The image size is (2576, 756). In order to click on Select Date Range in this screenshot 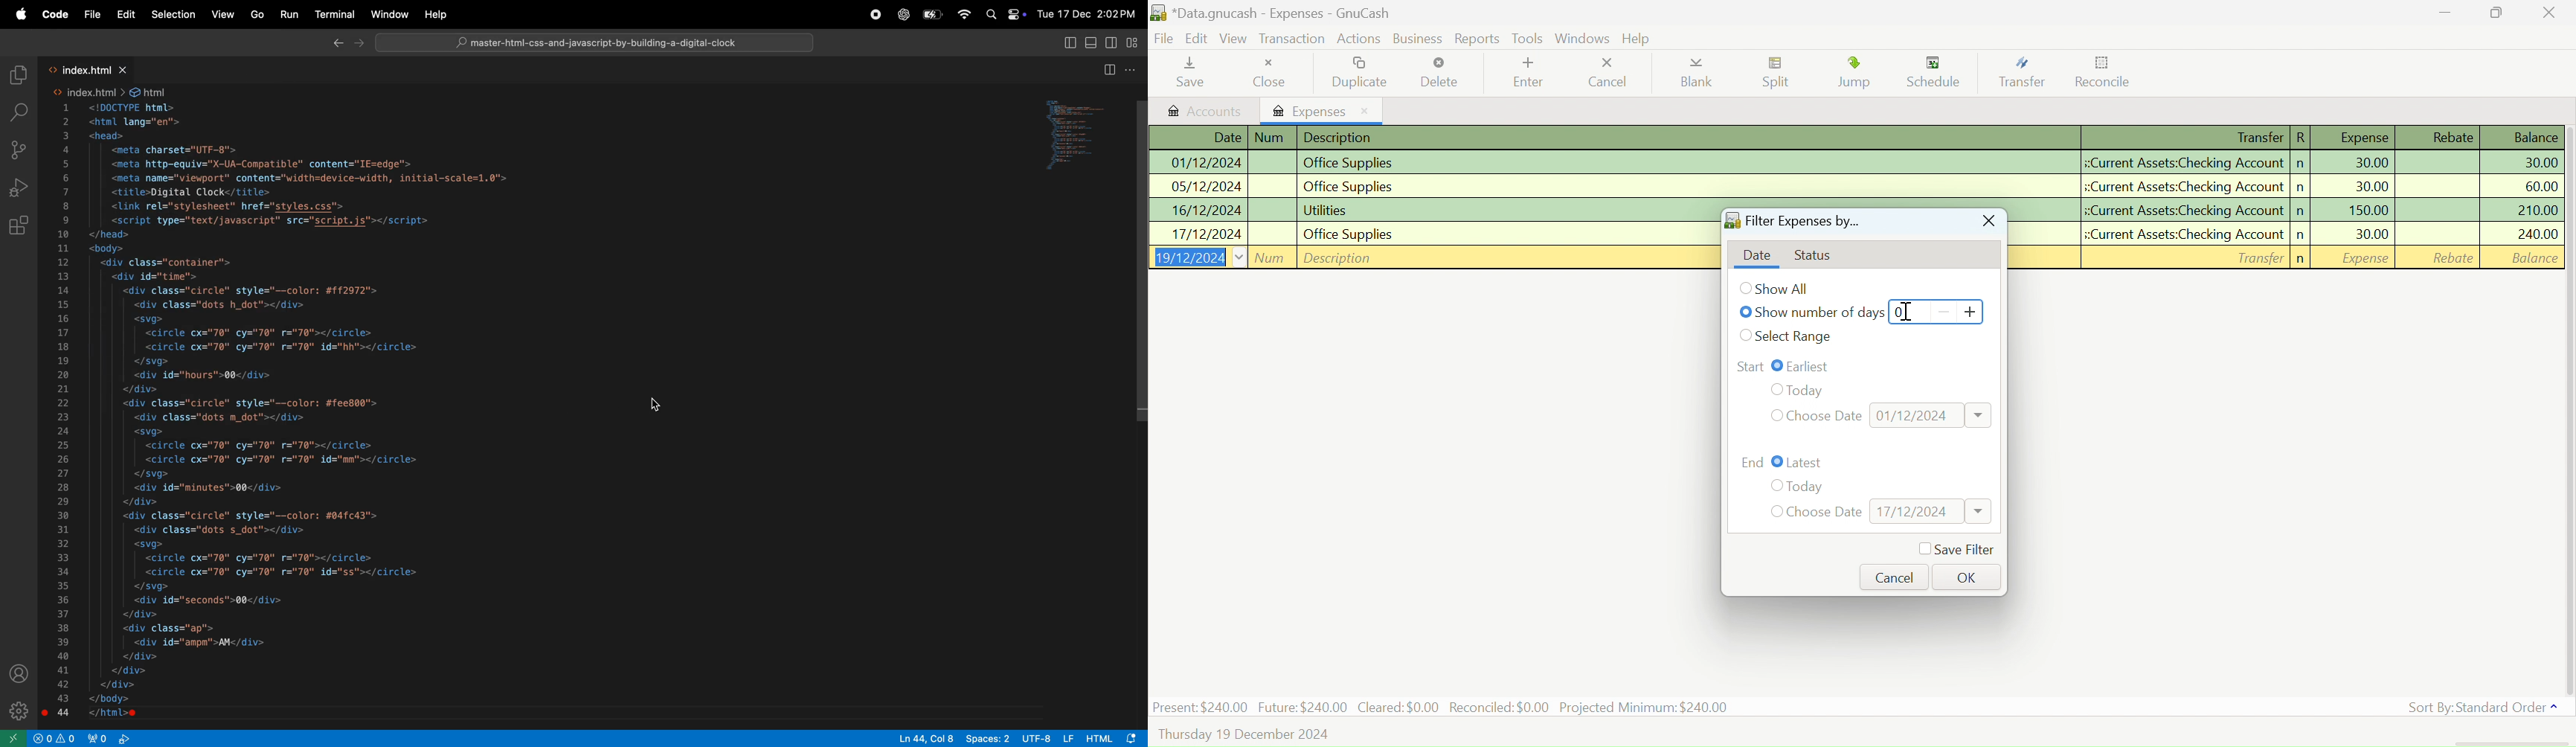, I will do `click(1796, 337)`.